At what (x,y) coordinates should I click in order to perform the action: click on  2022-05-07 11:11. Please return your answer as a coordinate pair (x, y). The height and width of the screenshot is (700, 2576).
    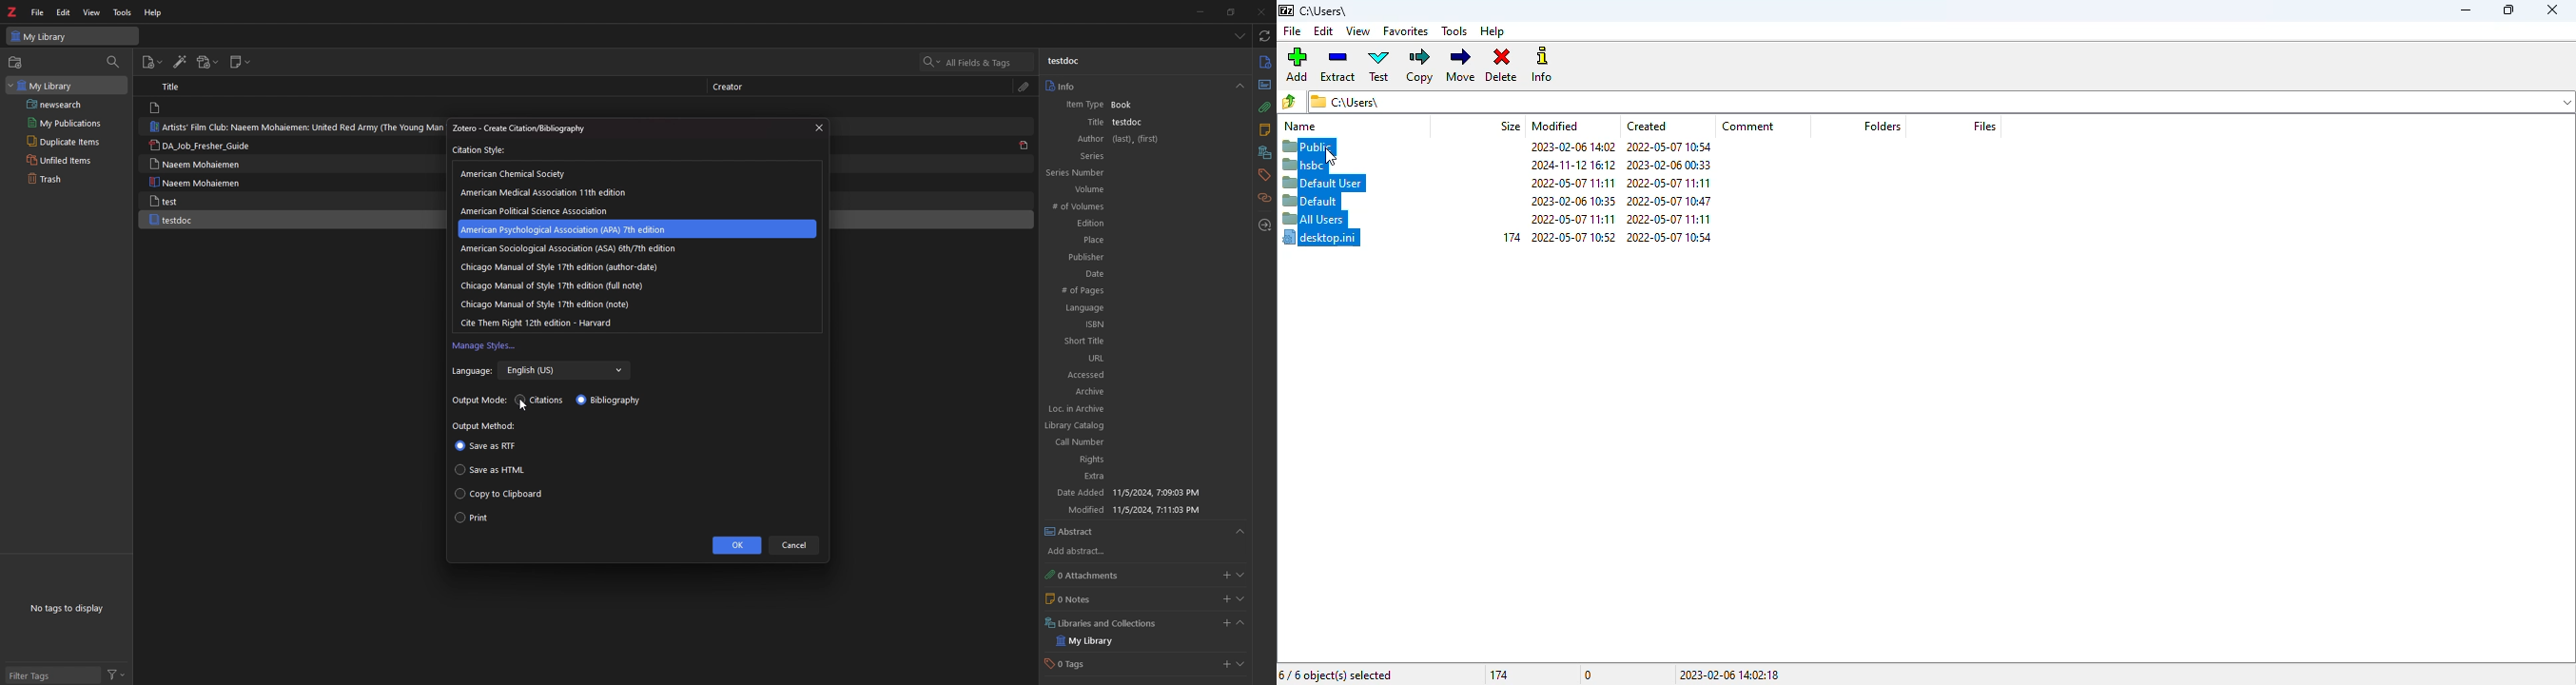
    Looking at the image, I should click on (1676, 219).